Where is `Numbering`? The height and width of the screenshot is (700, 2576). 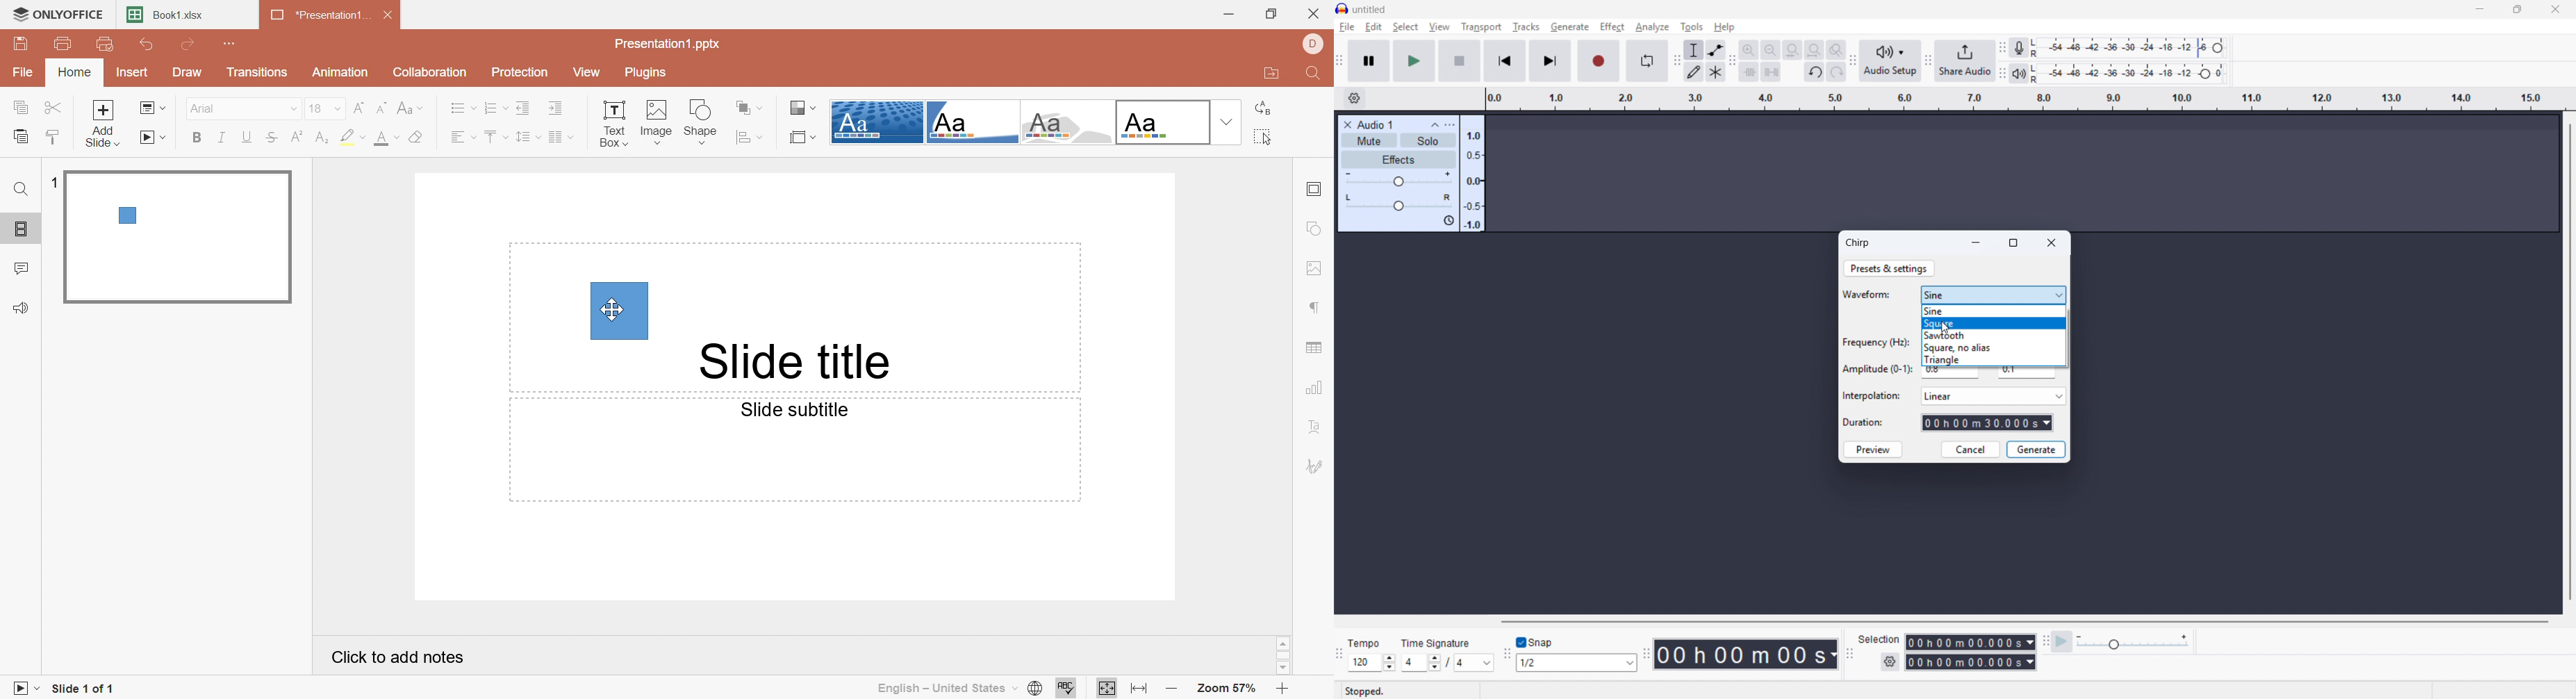
Numbering is located at coordinates (497, 107).